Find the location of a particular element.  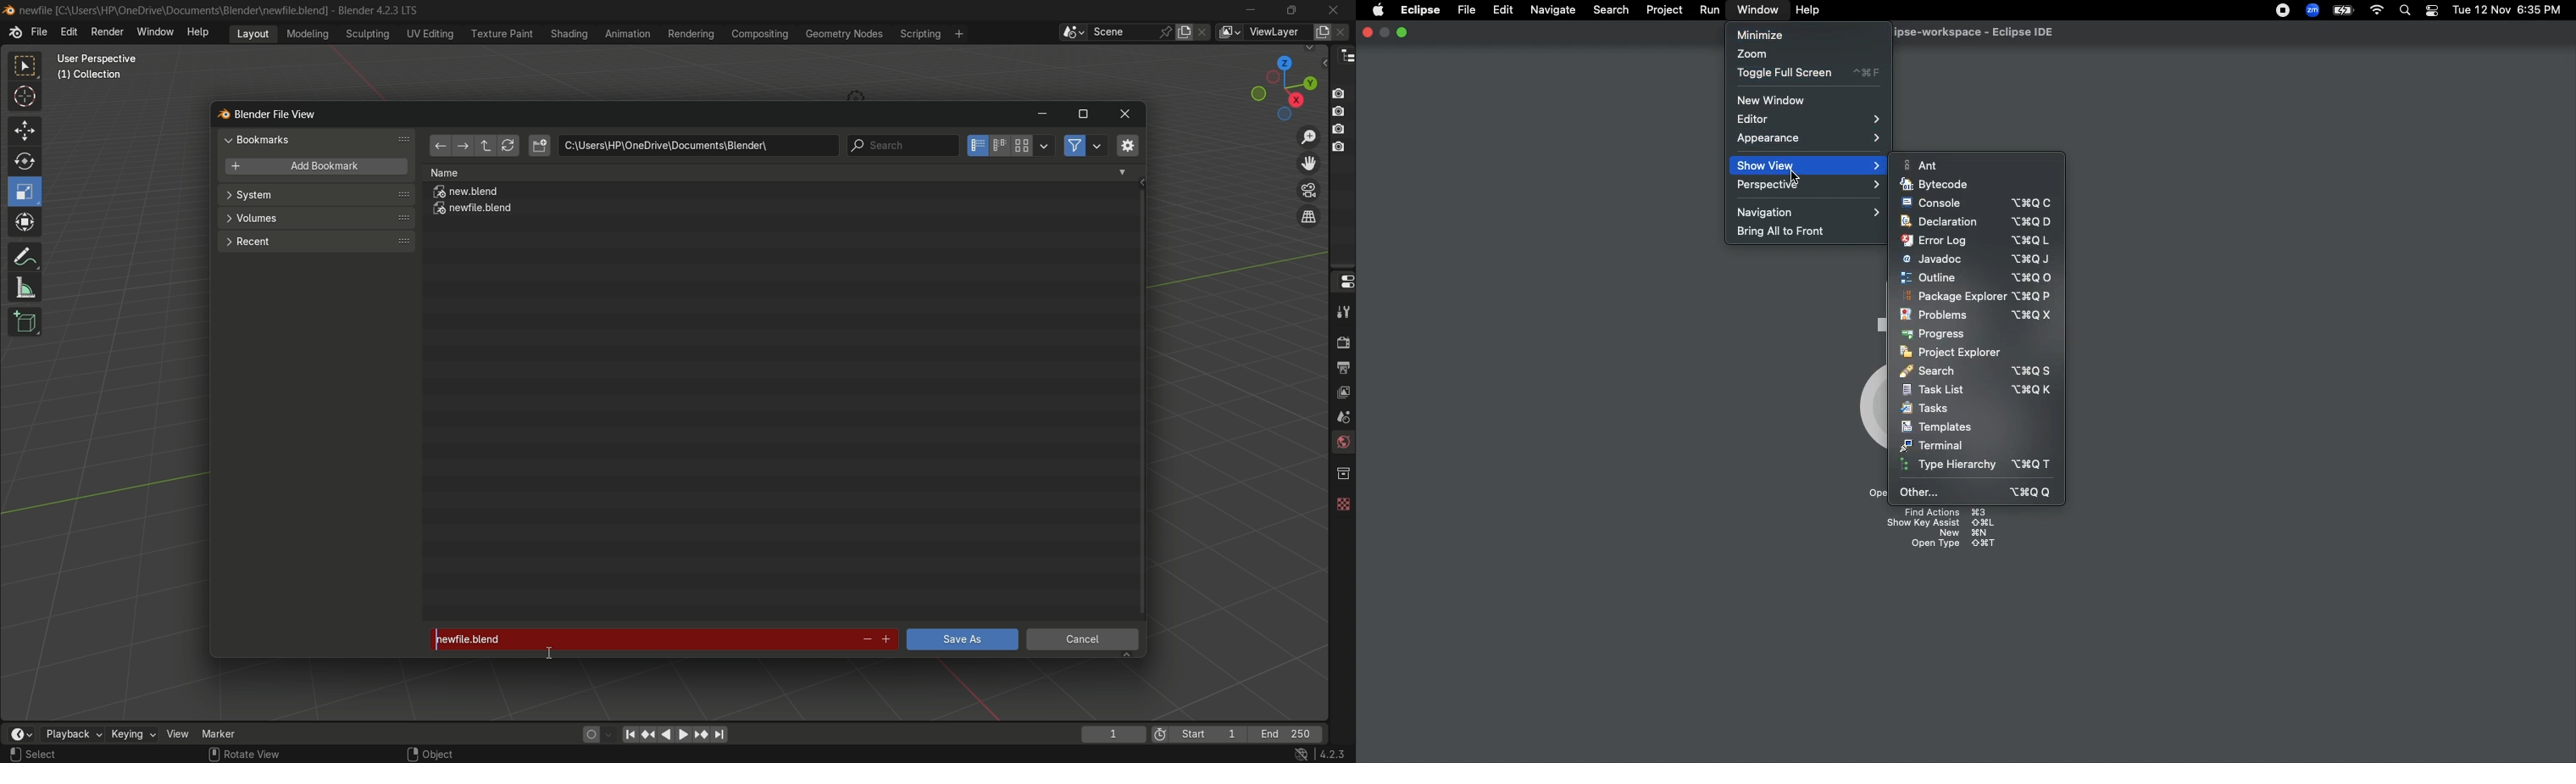

decrement number in file name is located at coordinates (865, 641).